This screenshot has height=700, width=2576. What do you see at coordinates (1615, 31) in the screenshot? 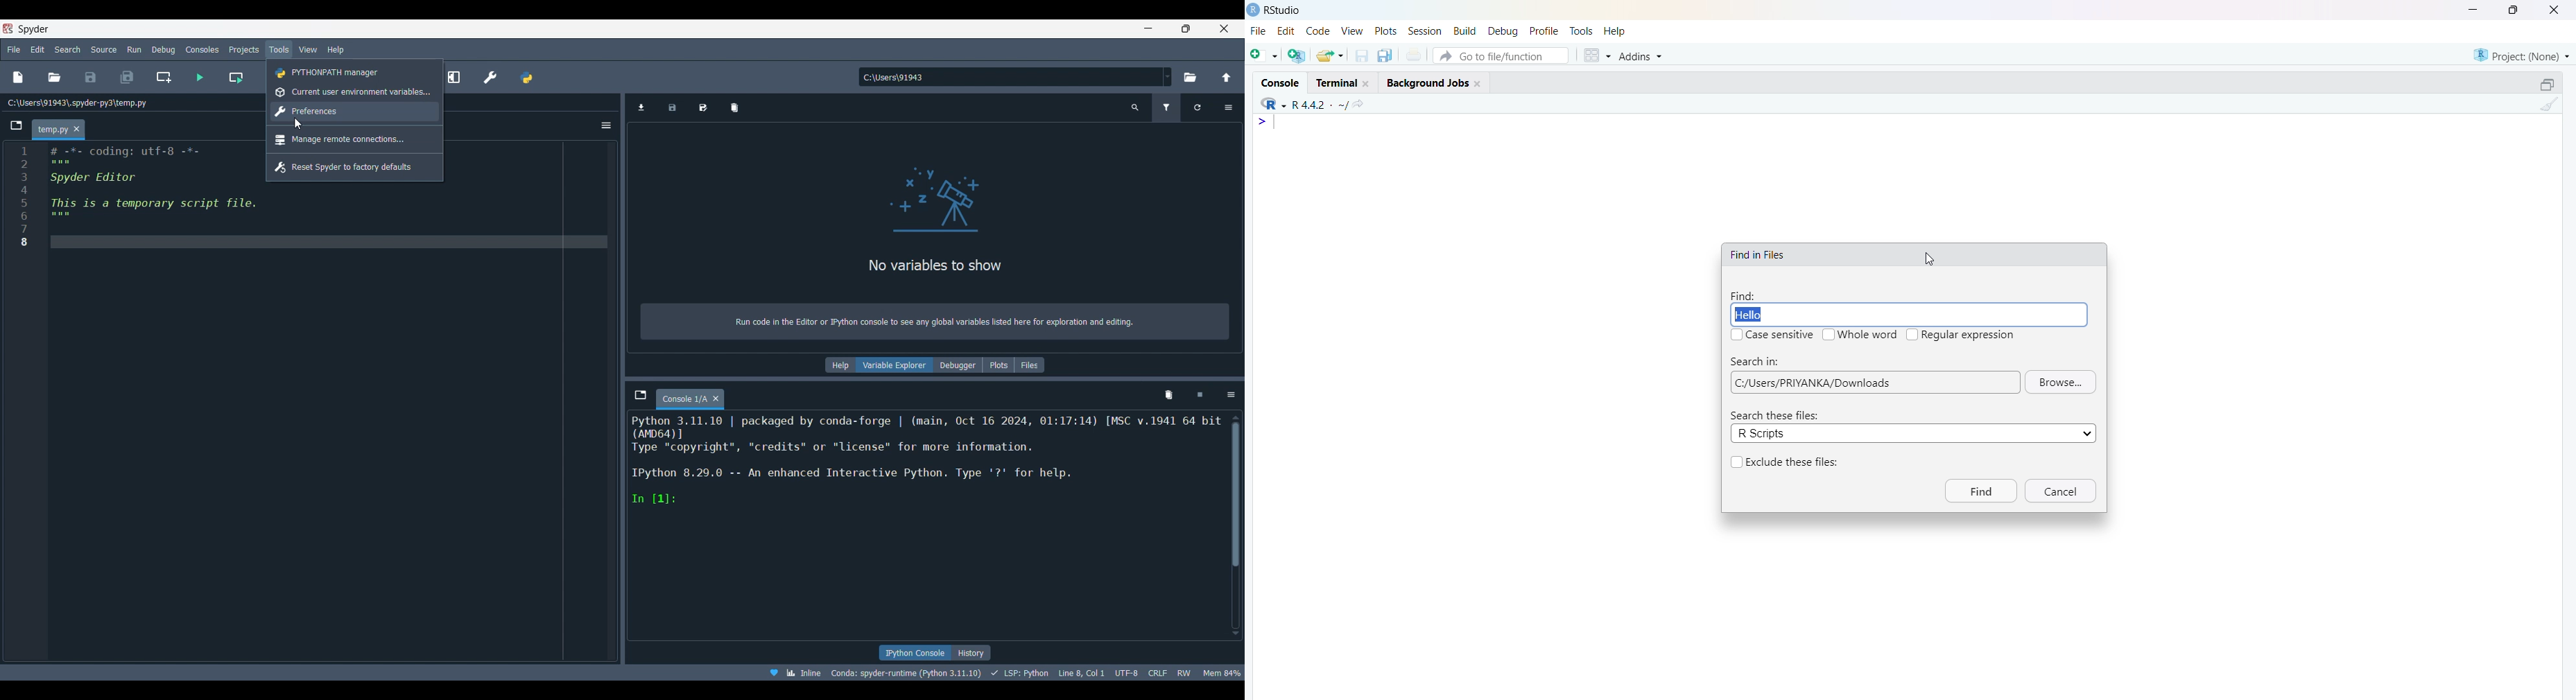
I see `Help` at bounding box center [1615, 31].